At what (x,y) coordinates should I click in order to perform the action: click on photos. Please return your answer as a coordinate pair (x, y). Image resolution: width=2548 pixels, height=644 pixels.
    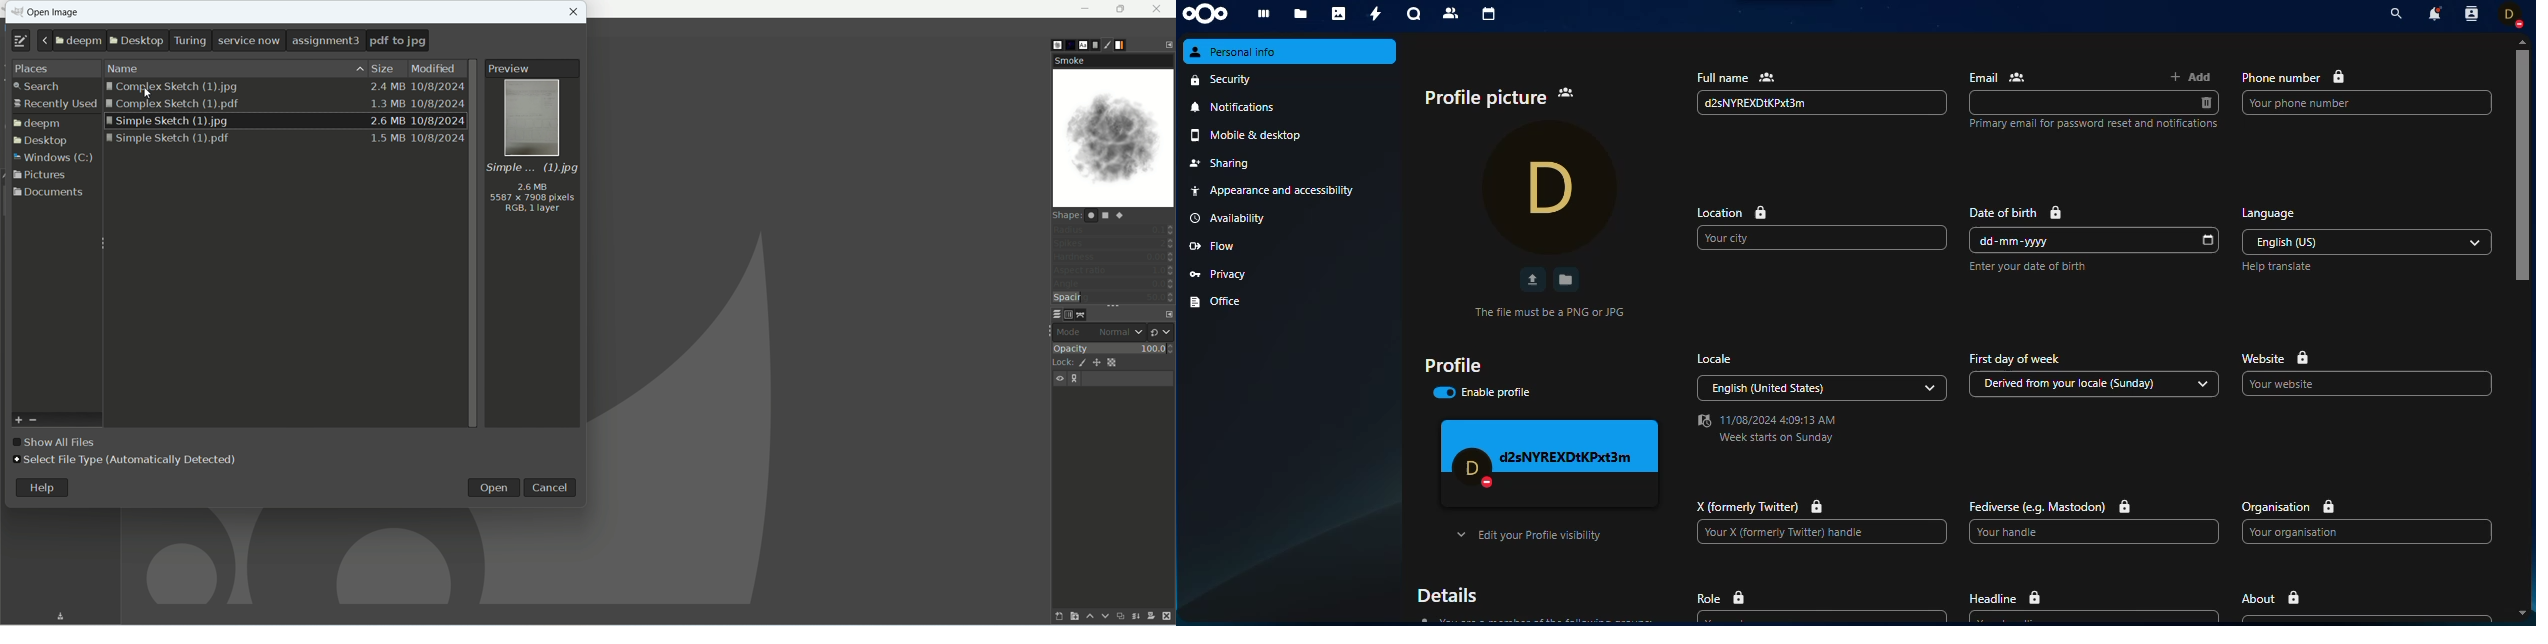
    Looking at the image, I should click on (1338, 14).